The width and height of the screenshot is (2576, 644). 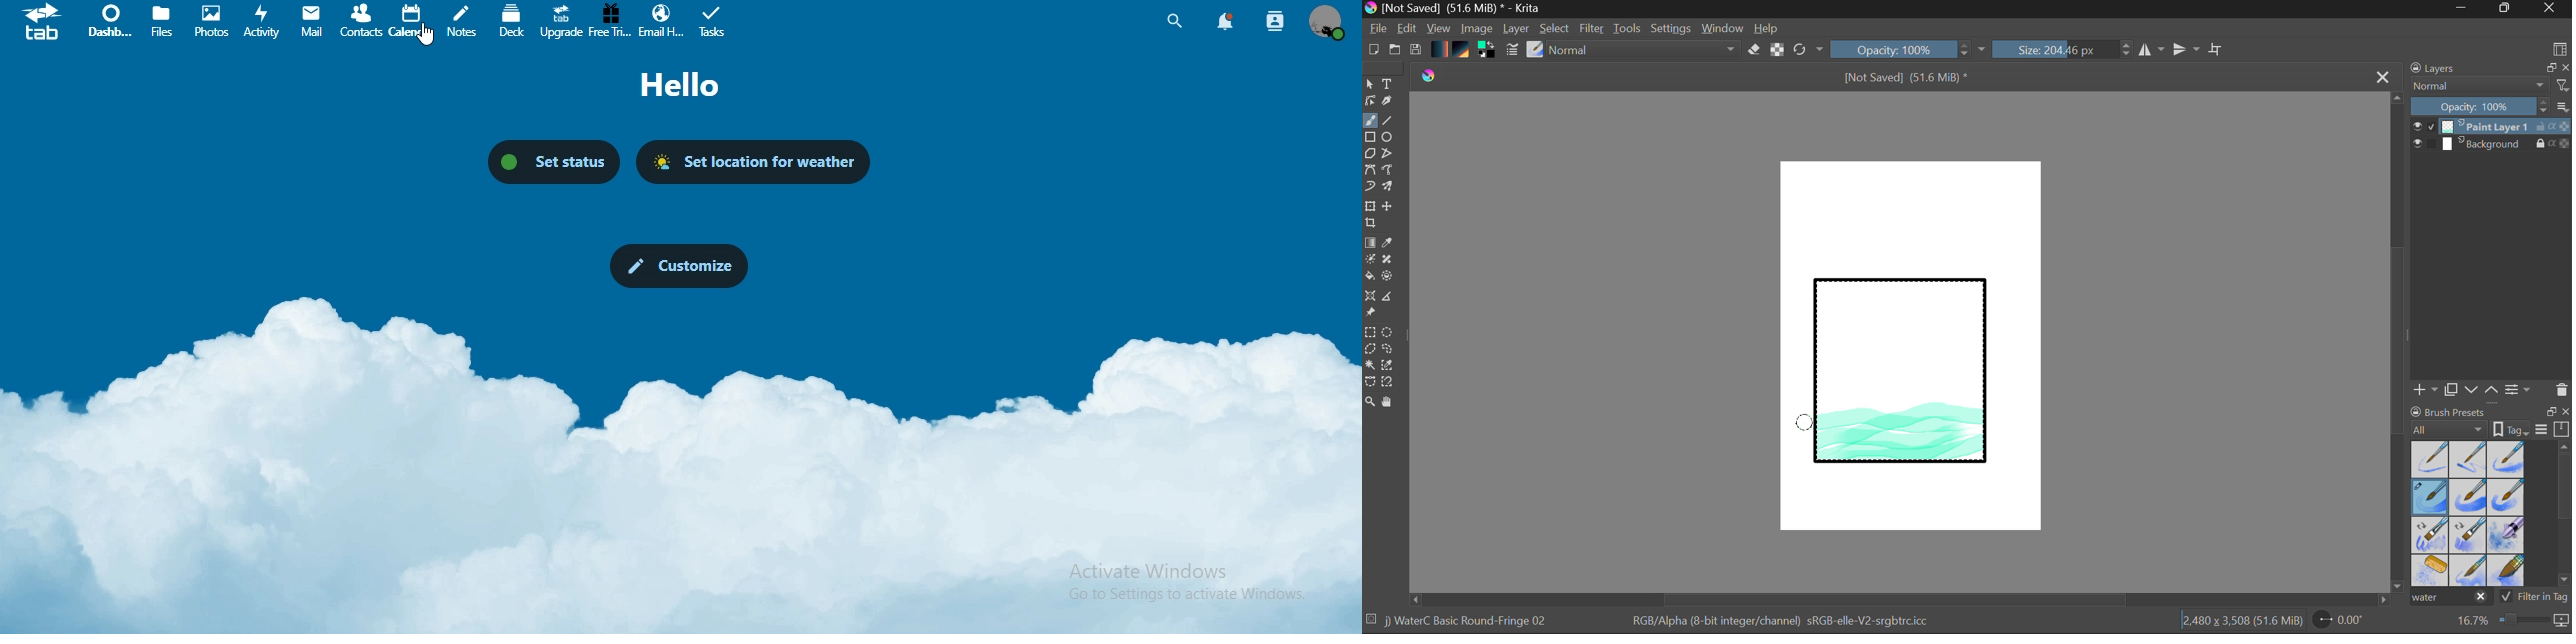 What do you see at coordinates (1724, 28) in the screenshot?
I see `Window` at bounding box center [1724, 28].